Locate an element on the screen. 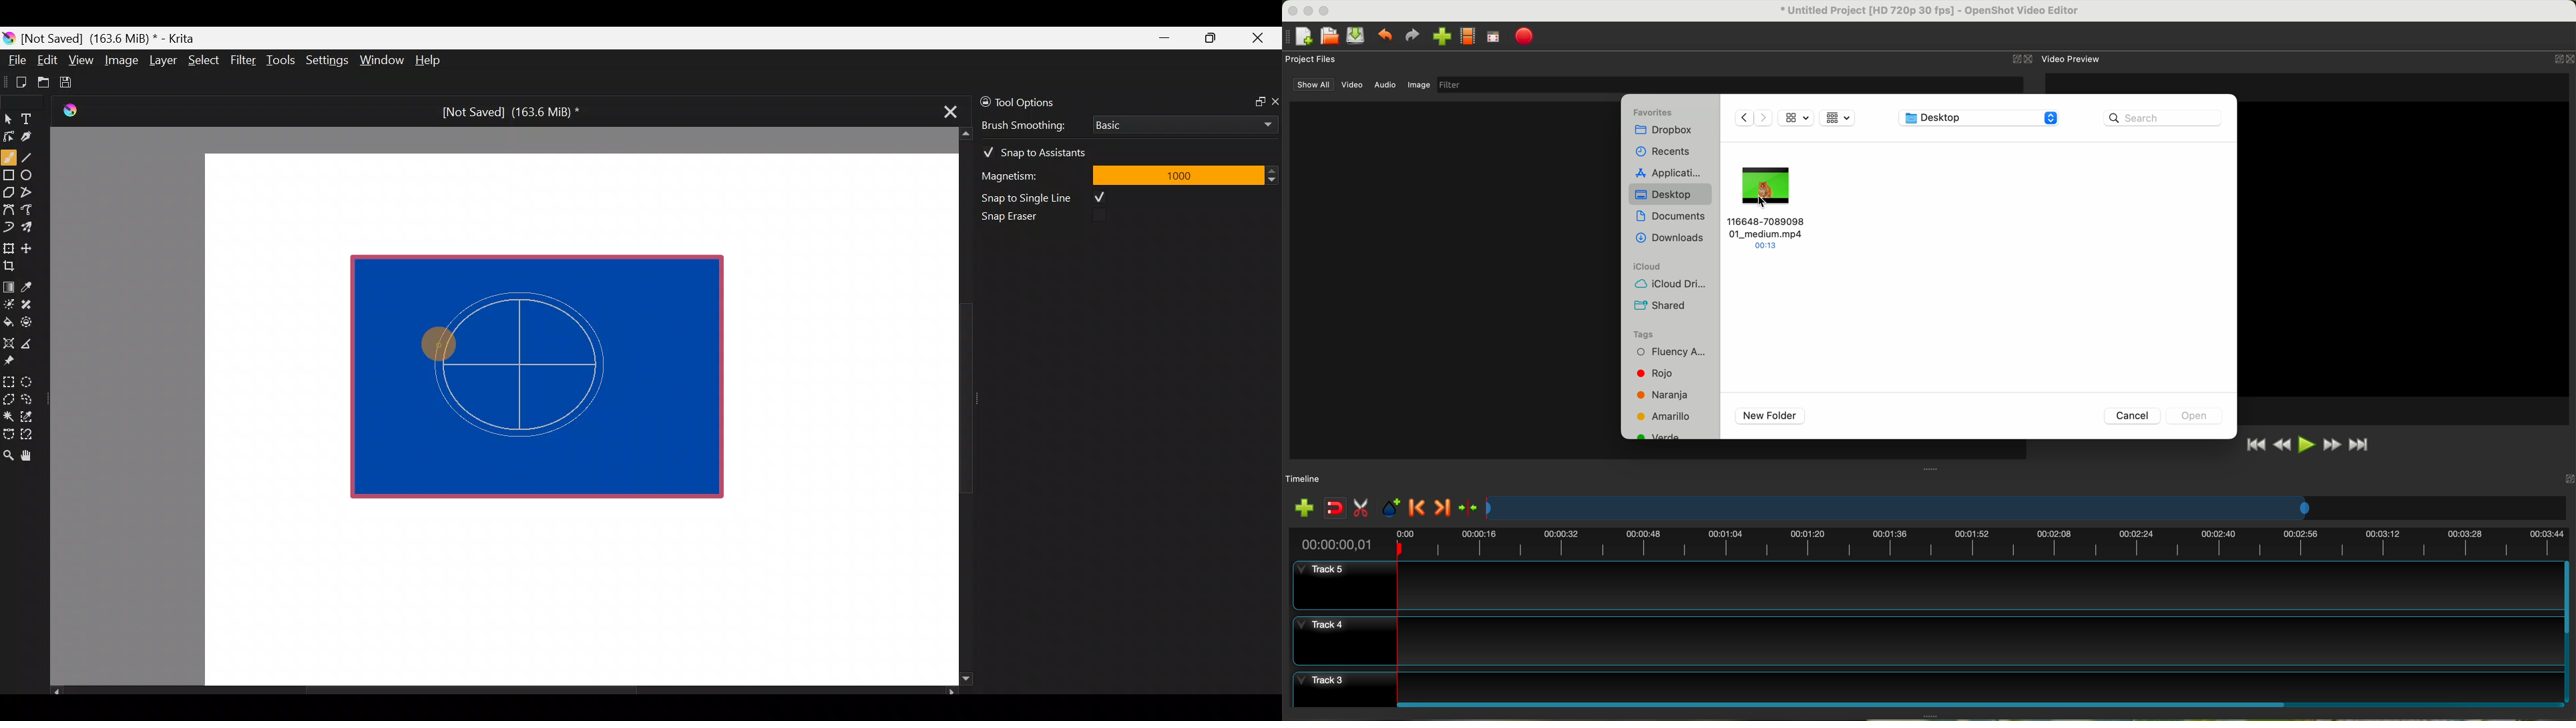  Fill a contiguous area of colour with colour/fill a selection is located at coordinates (8, 319).